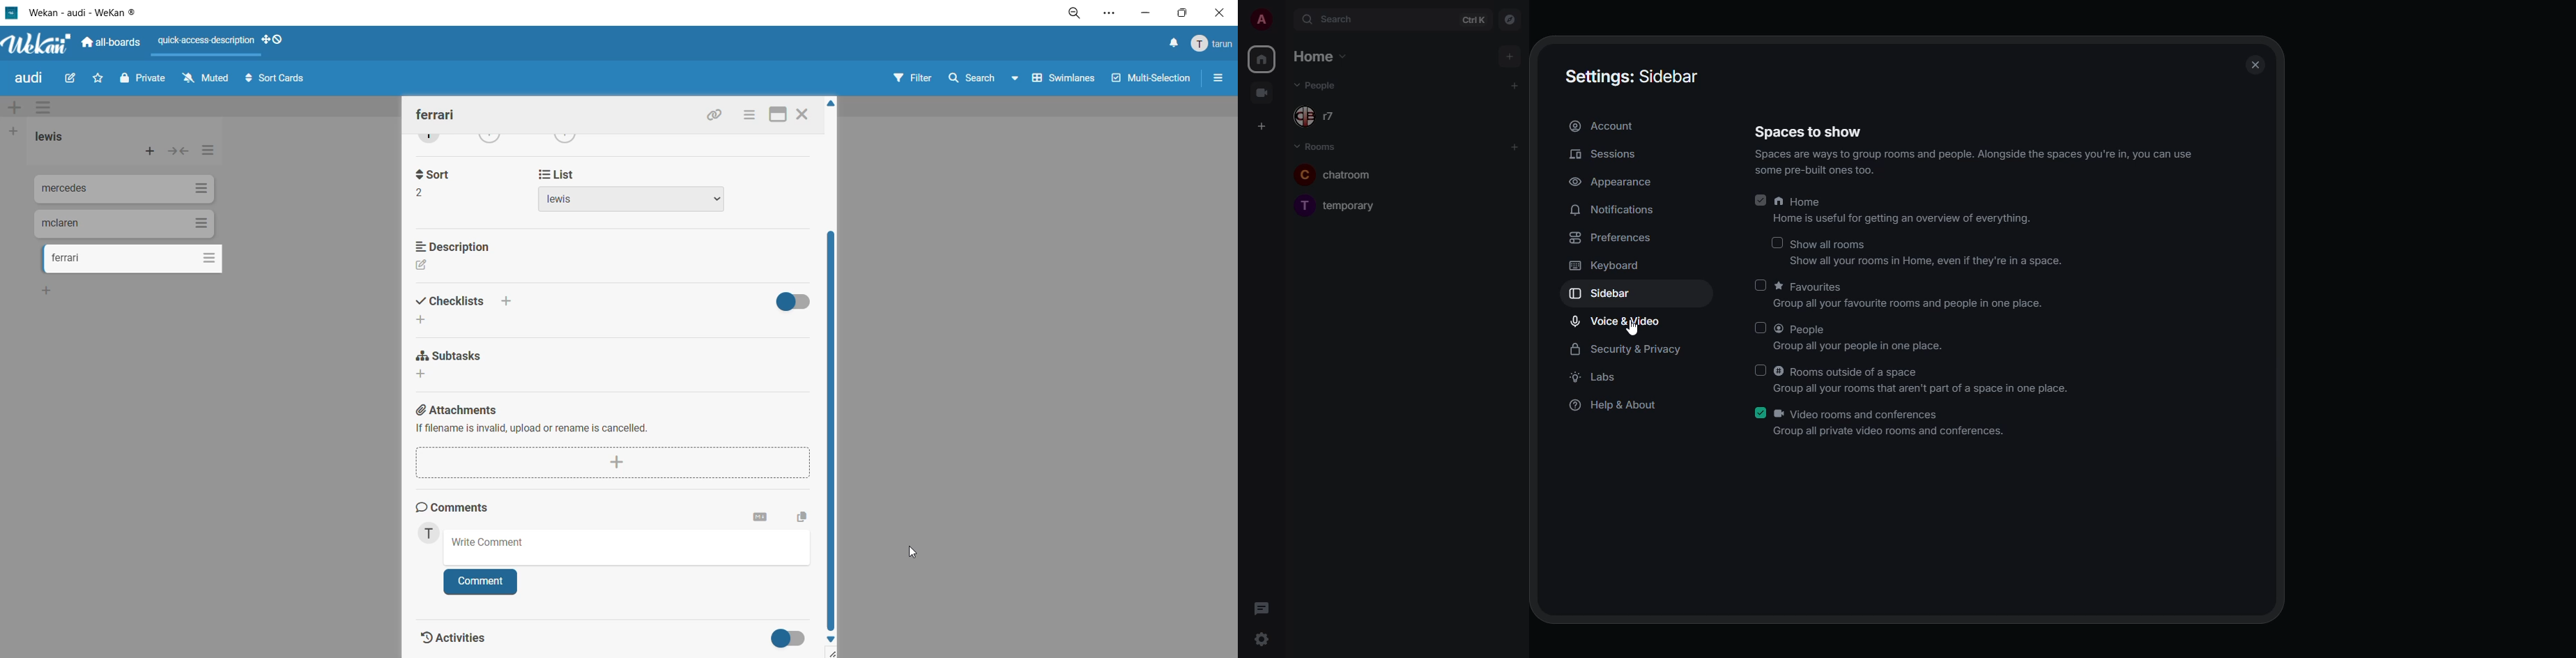 The image size is (2576, 672). What do you see at coordinates (1617, 211) in the screenshot?
I see `notifications` at bounding box center [1617, 211].